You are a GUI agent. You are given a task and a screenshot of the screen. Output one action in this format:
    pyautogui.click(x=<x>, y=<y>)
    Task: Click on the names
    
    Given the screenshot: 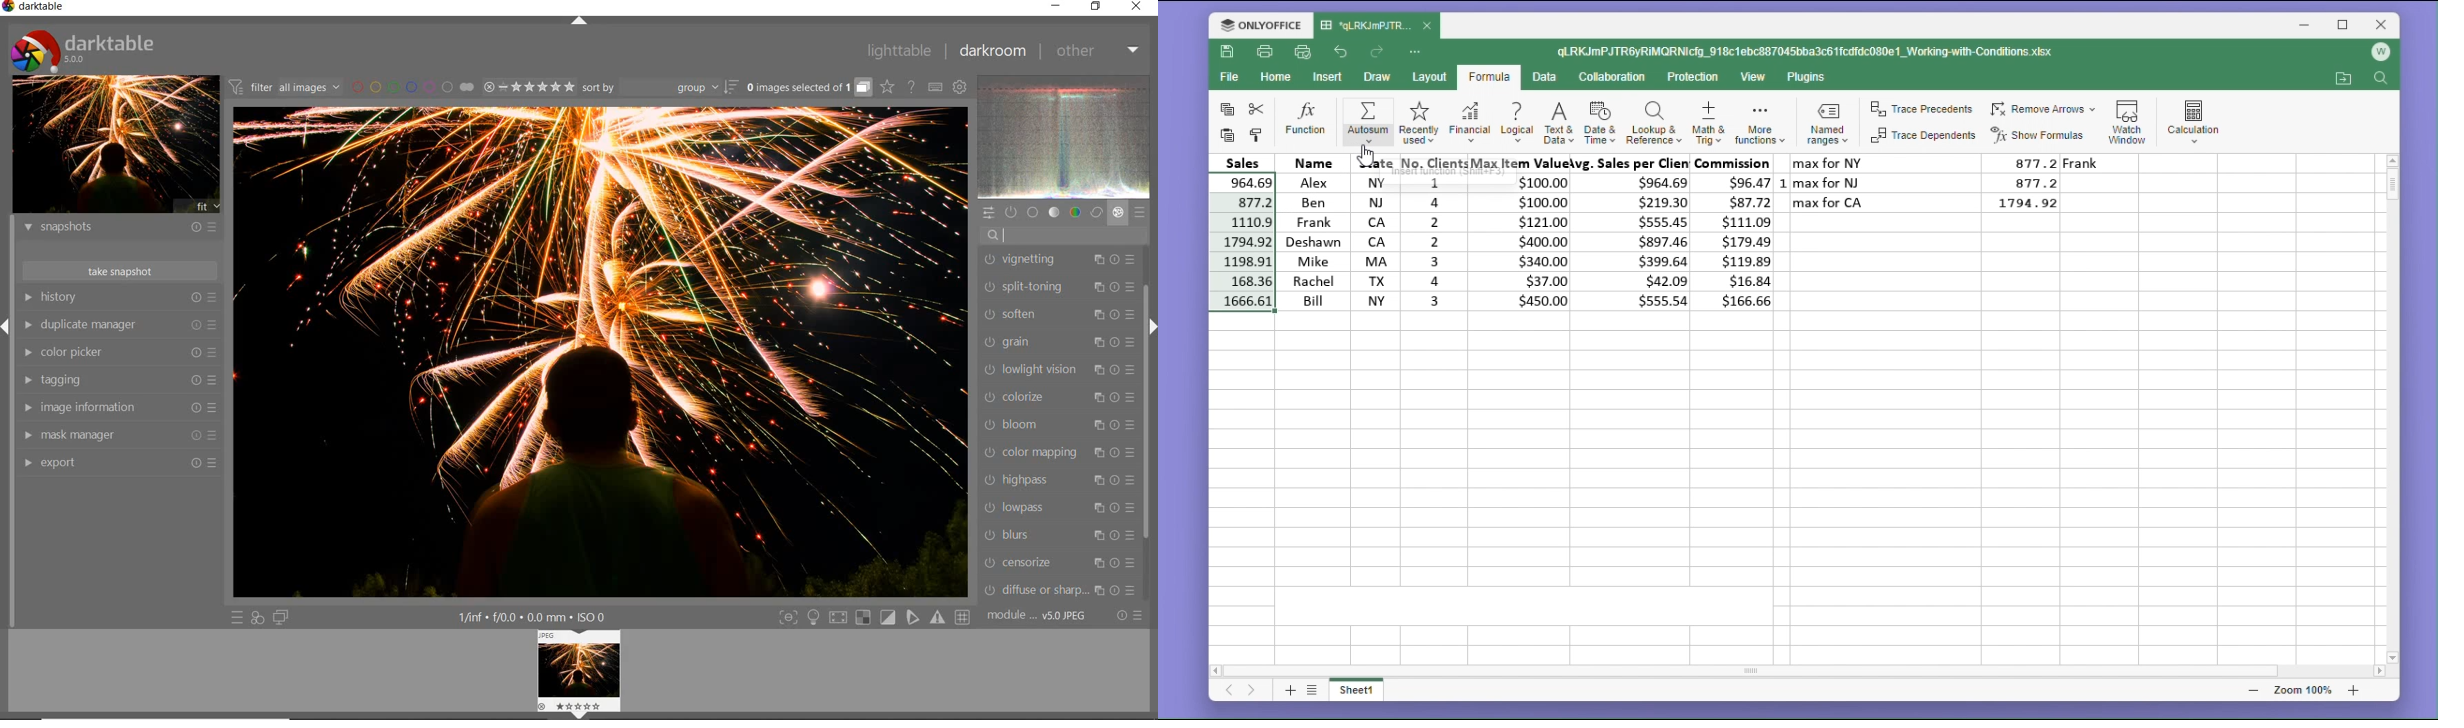 What is the action you would take?
    pyautogui.click(x=1310, y=231)
    